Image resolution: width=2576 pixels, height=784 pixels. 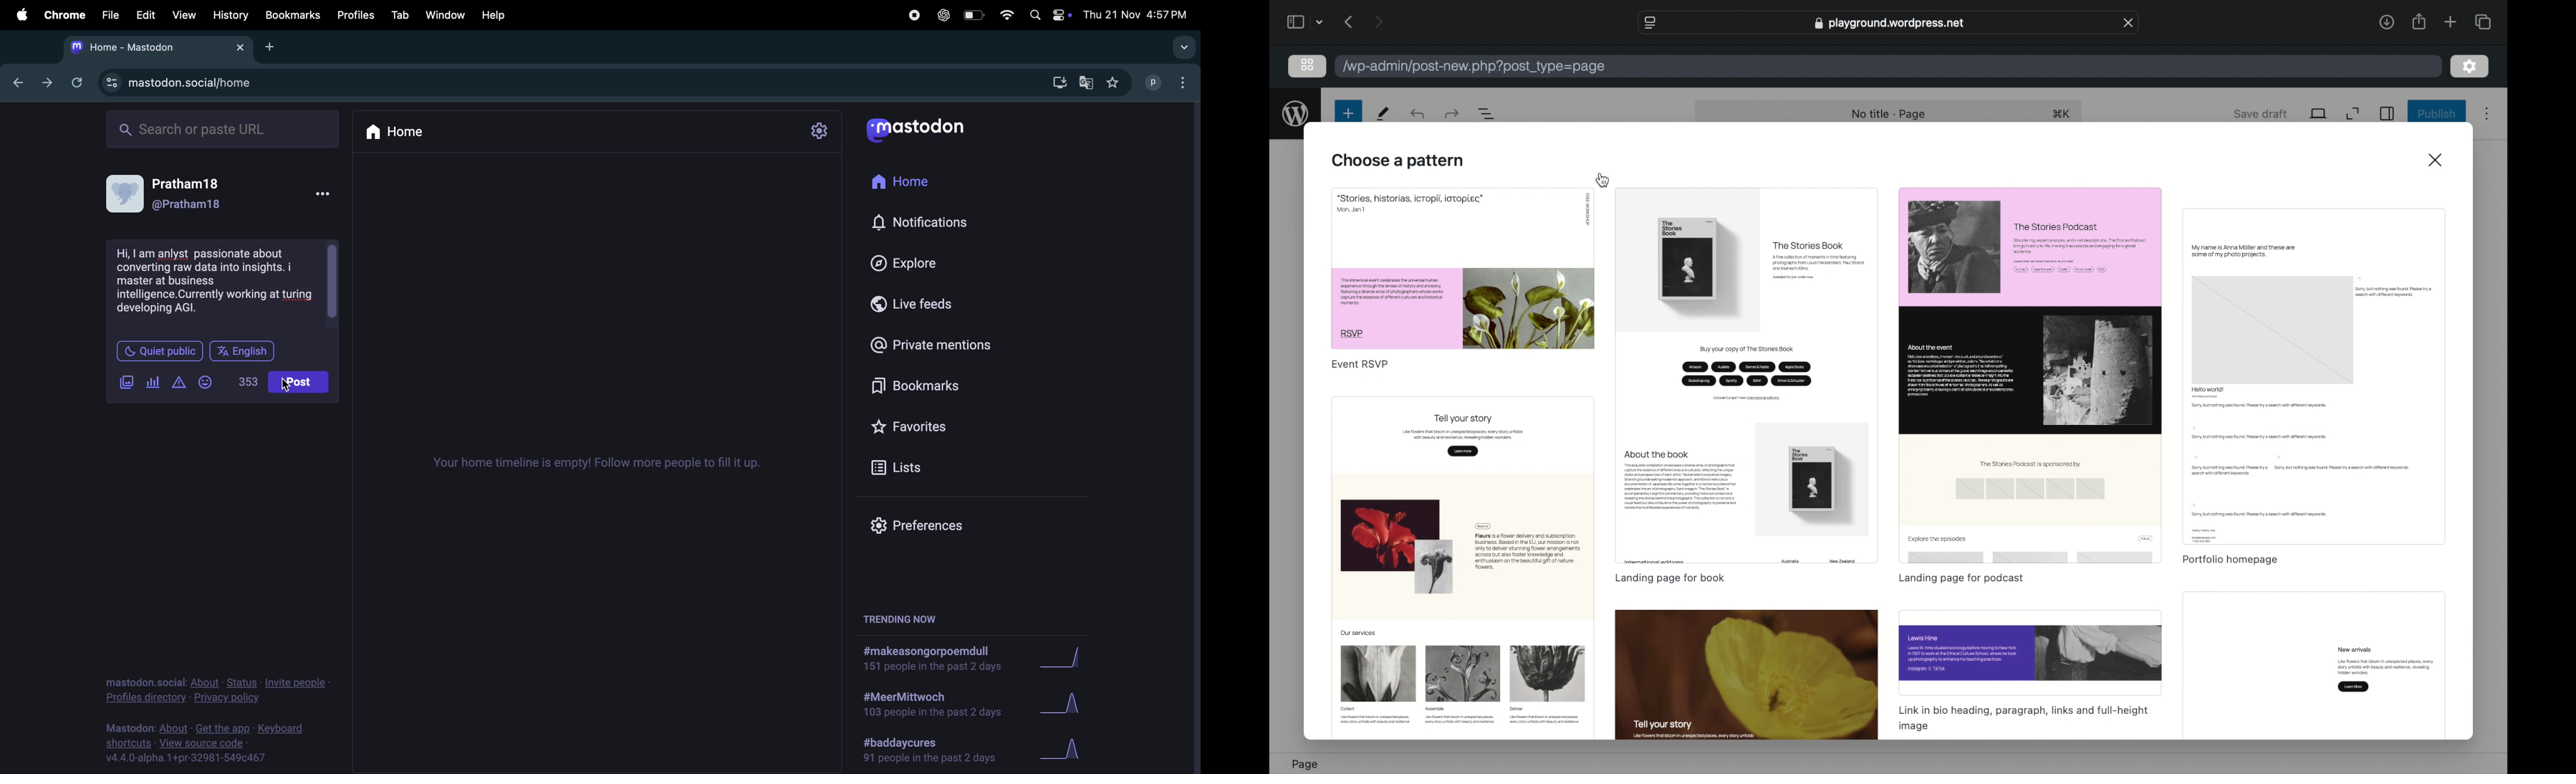 I want to click on cursor, so click(x=1604, y=180).